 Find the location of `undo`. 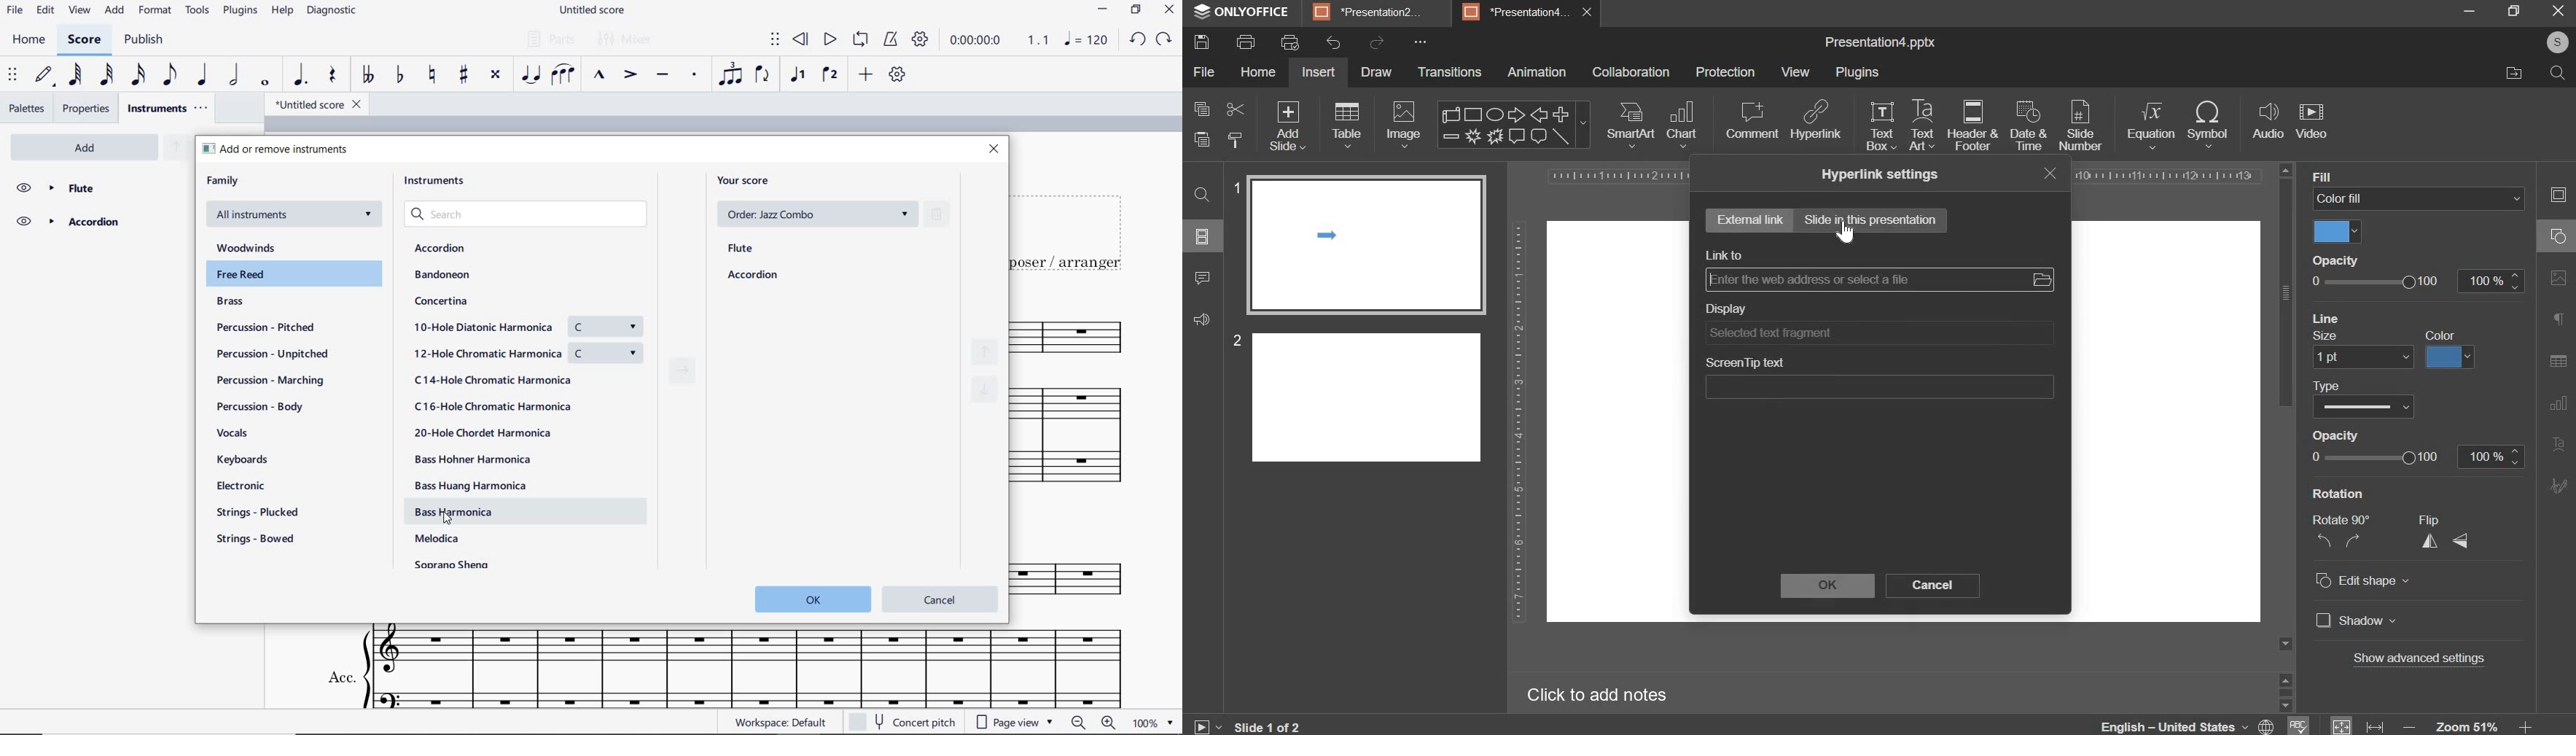

undo is located at coordinates (1334, 43).